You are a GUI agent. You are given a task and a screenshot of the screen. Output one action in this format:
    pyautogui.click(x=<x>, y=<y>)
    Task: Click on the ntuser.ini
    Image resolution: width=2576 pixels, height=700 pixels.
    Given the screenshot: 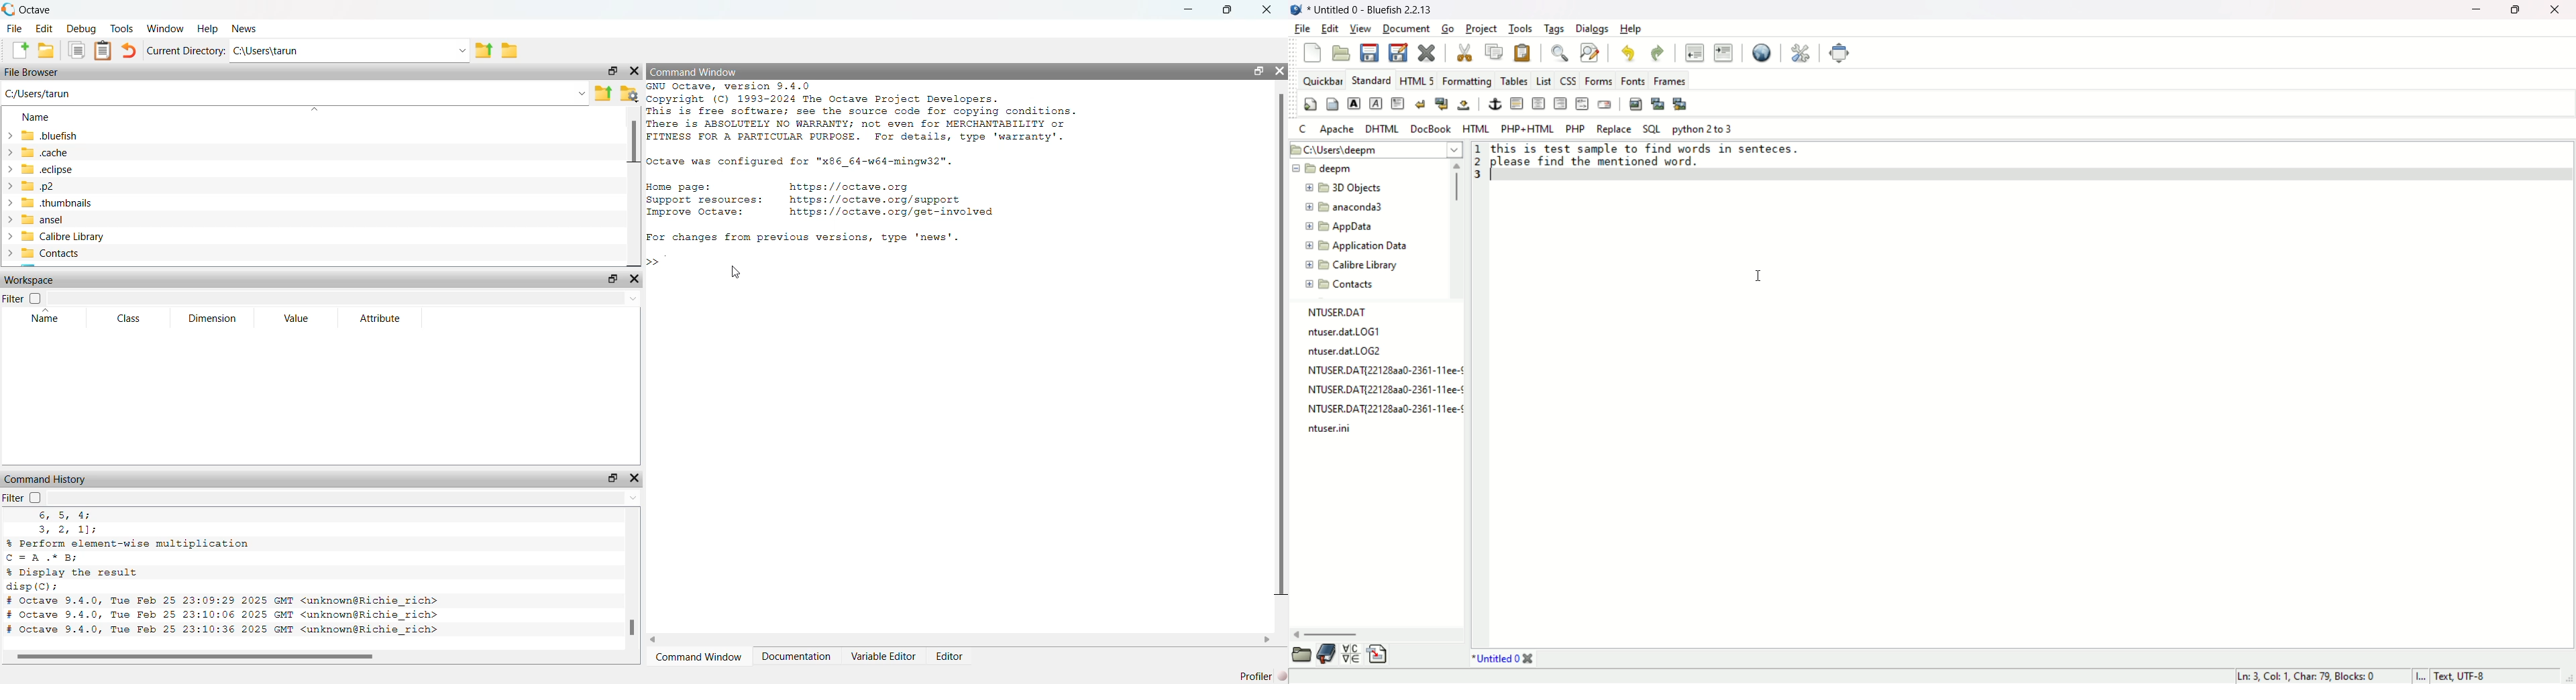 What is the action you would take?
    pyautogui.click(x=1325, y=429)
    